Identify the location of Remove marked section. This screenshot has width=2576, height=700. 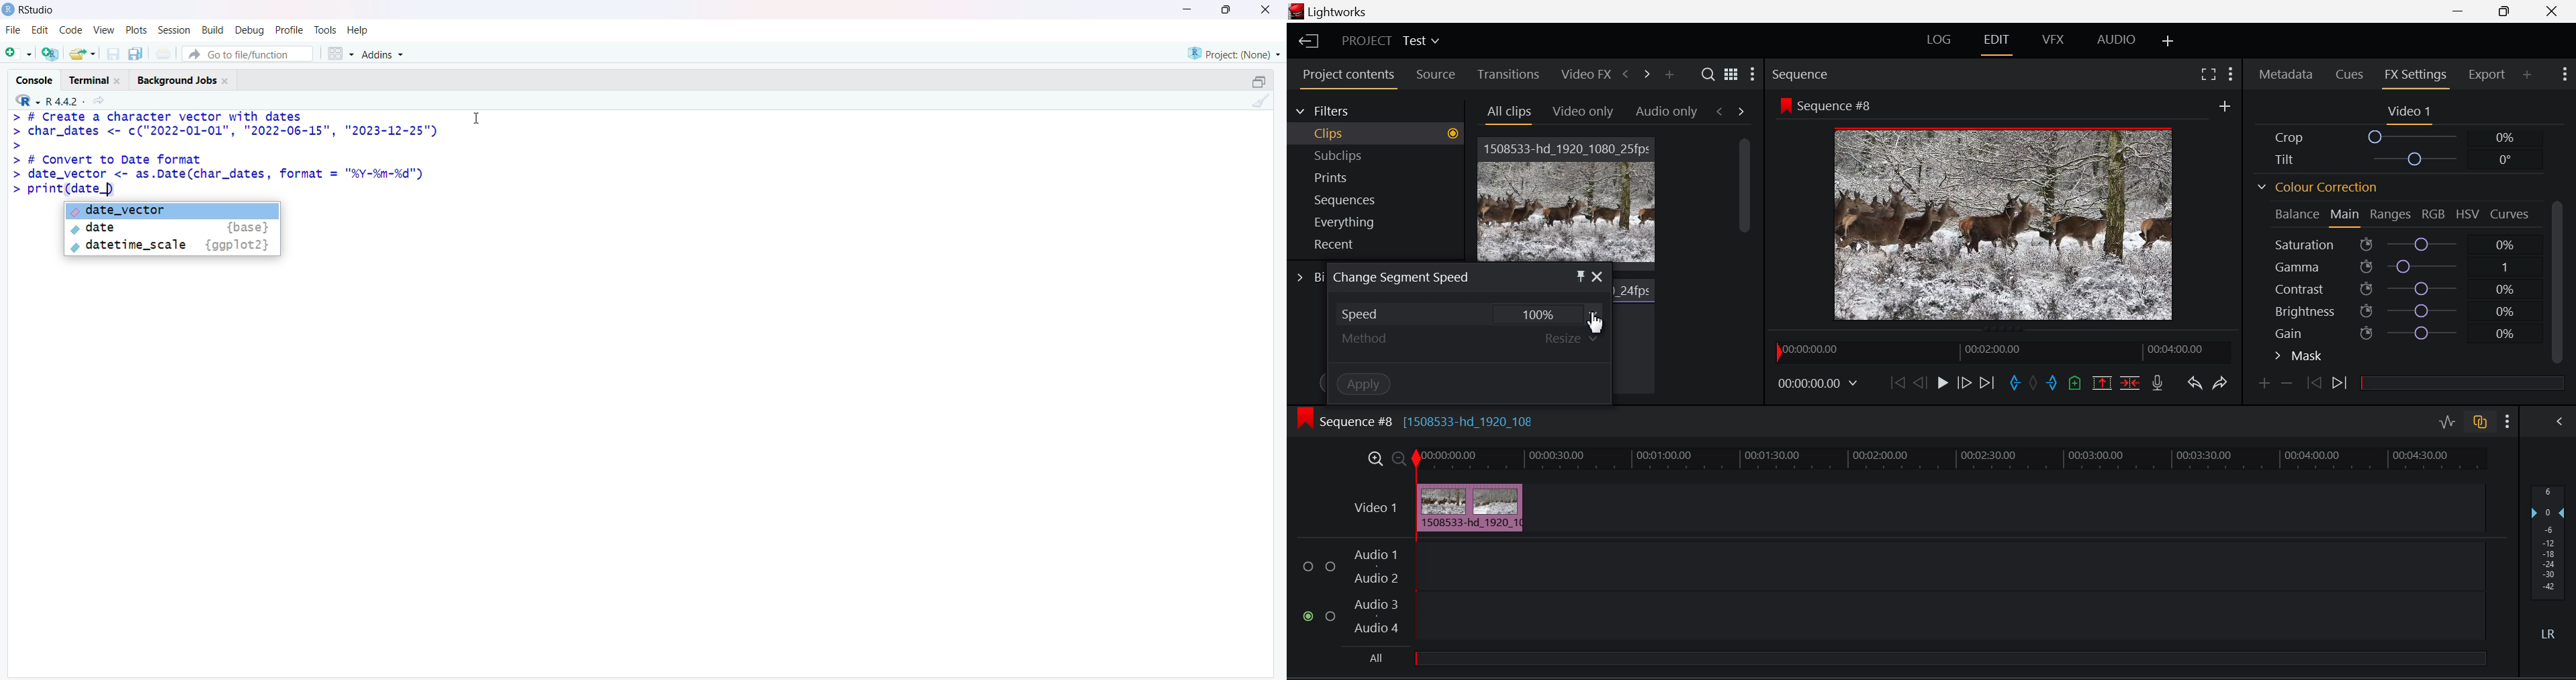
(2101, 381).